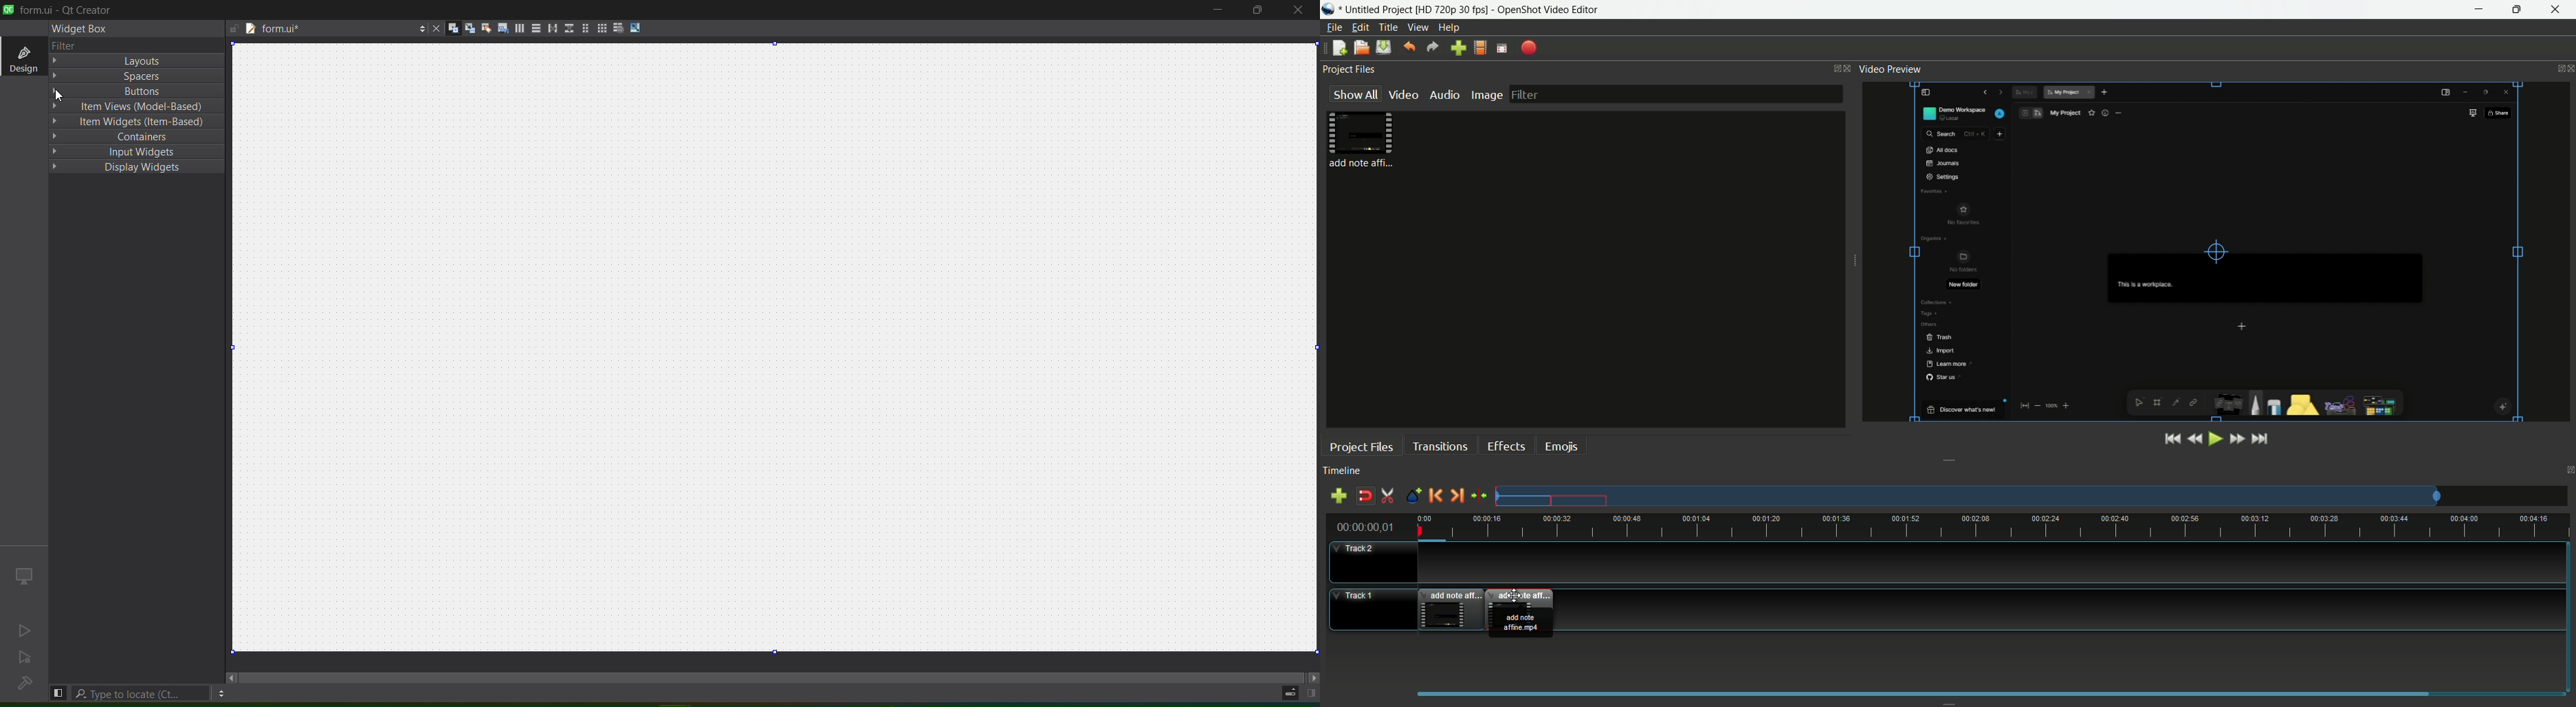  I want to click on Item Views, so click(137, 105).